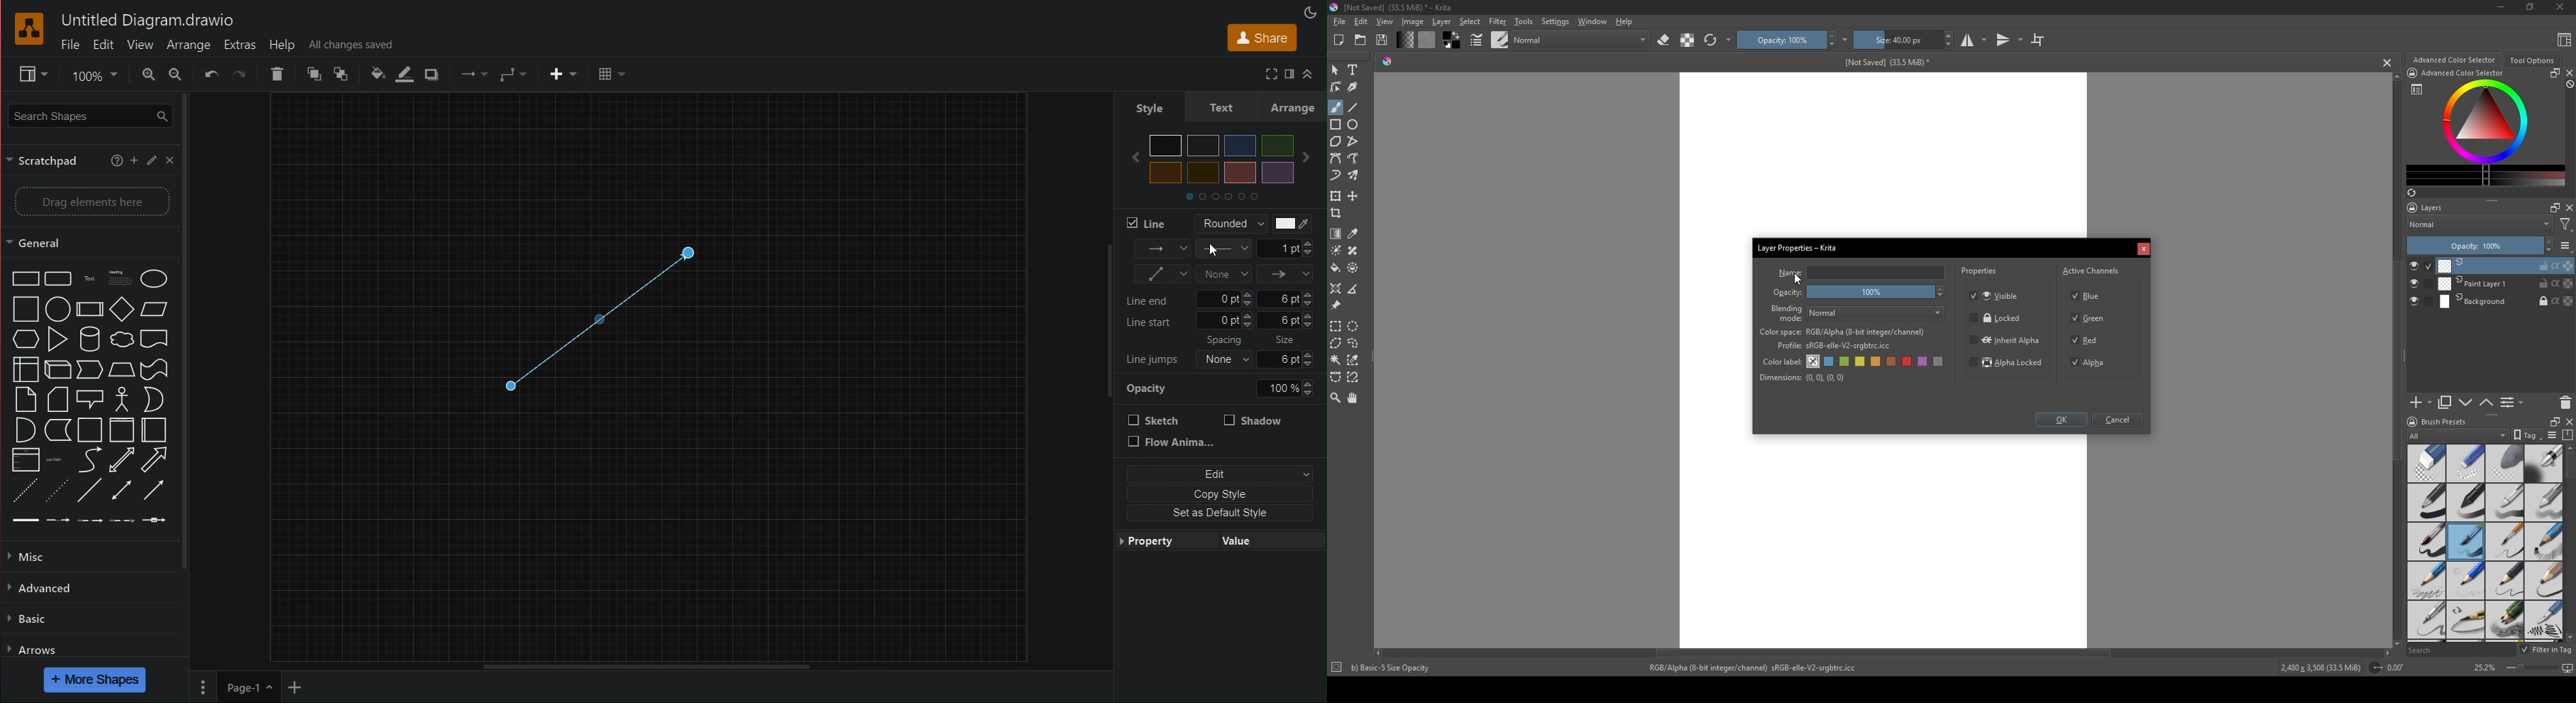 This screenshot has height=728, width=2576. What do you see at coordinates (89, 398) in the screenshot?
I see `Shape Menu` at bounding box center [89, 398].